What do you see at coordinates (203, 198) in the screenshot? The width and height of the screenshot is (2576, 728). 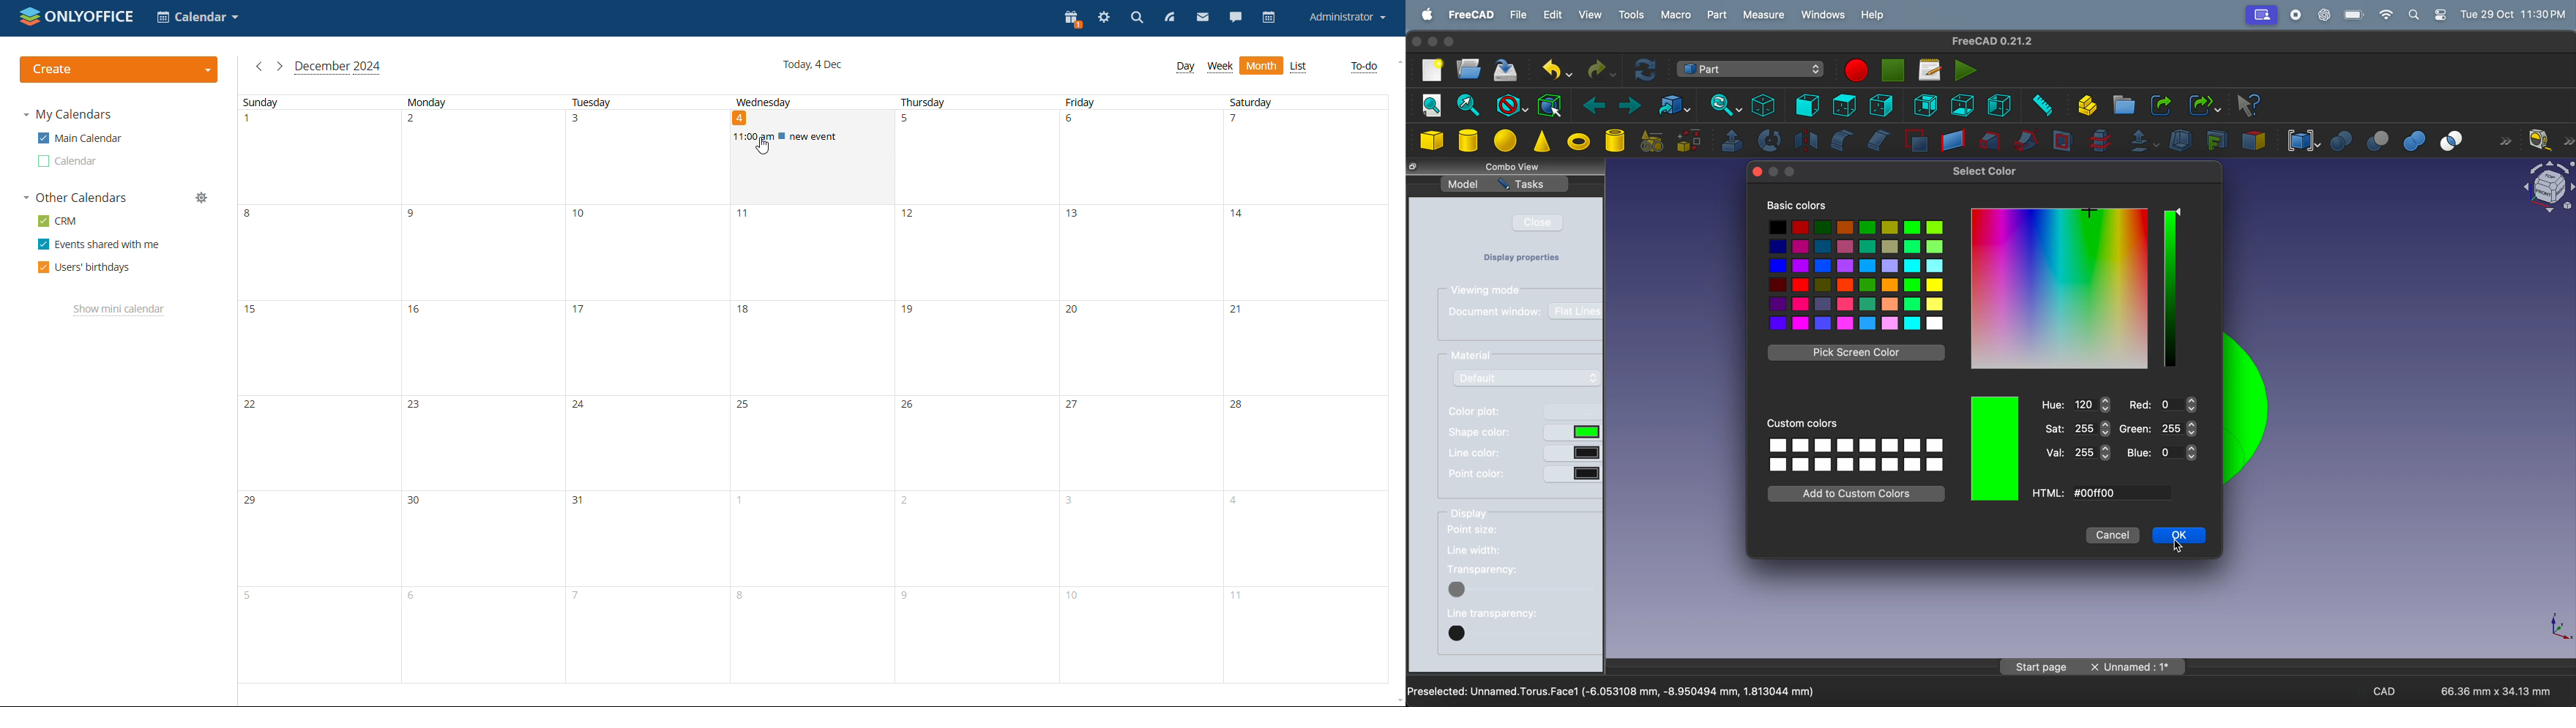 I see `manage` at bounding box center [203, 198].